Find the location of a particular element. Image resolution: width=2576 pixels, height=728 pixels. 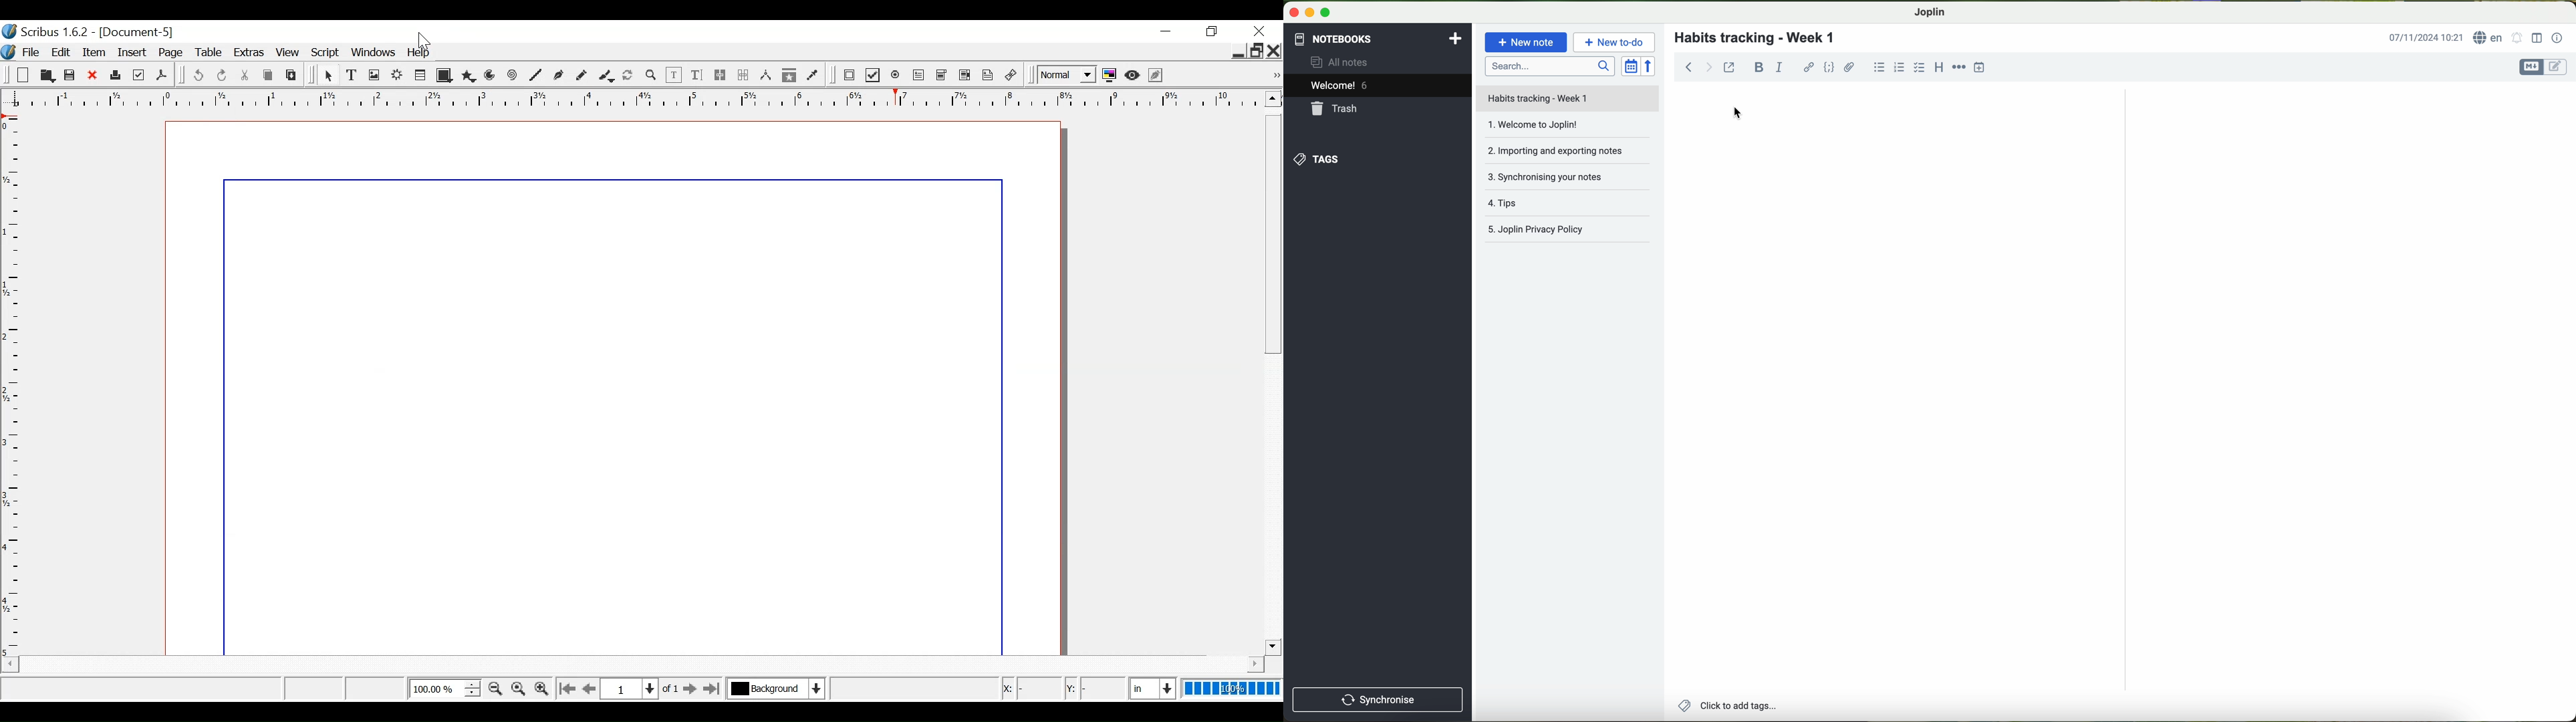

Arc  is located at coordinates (491, 76).